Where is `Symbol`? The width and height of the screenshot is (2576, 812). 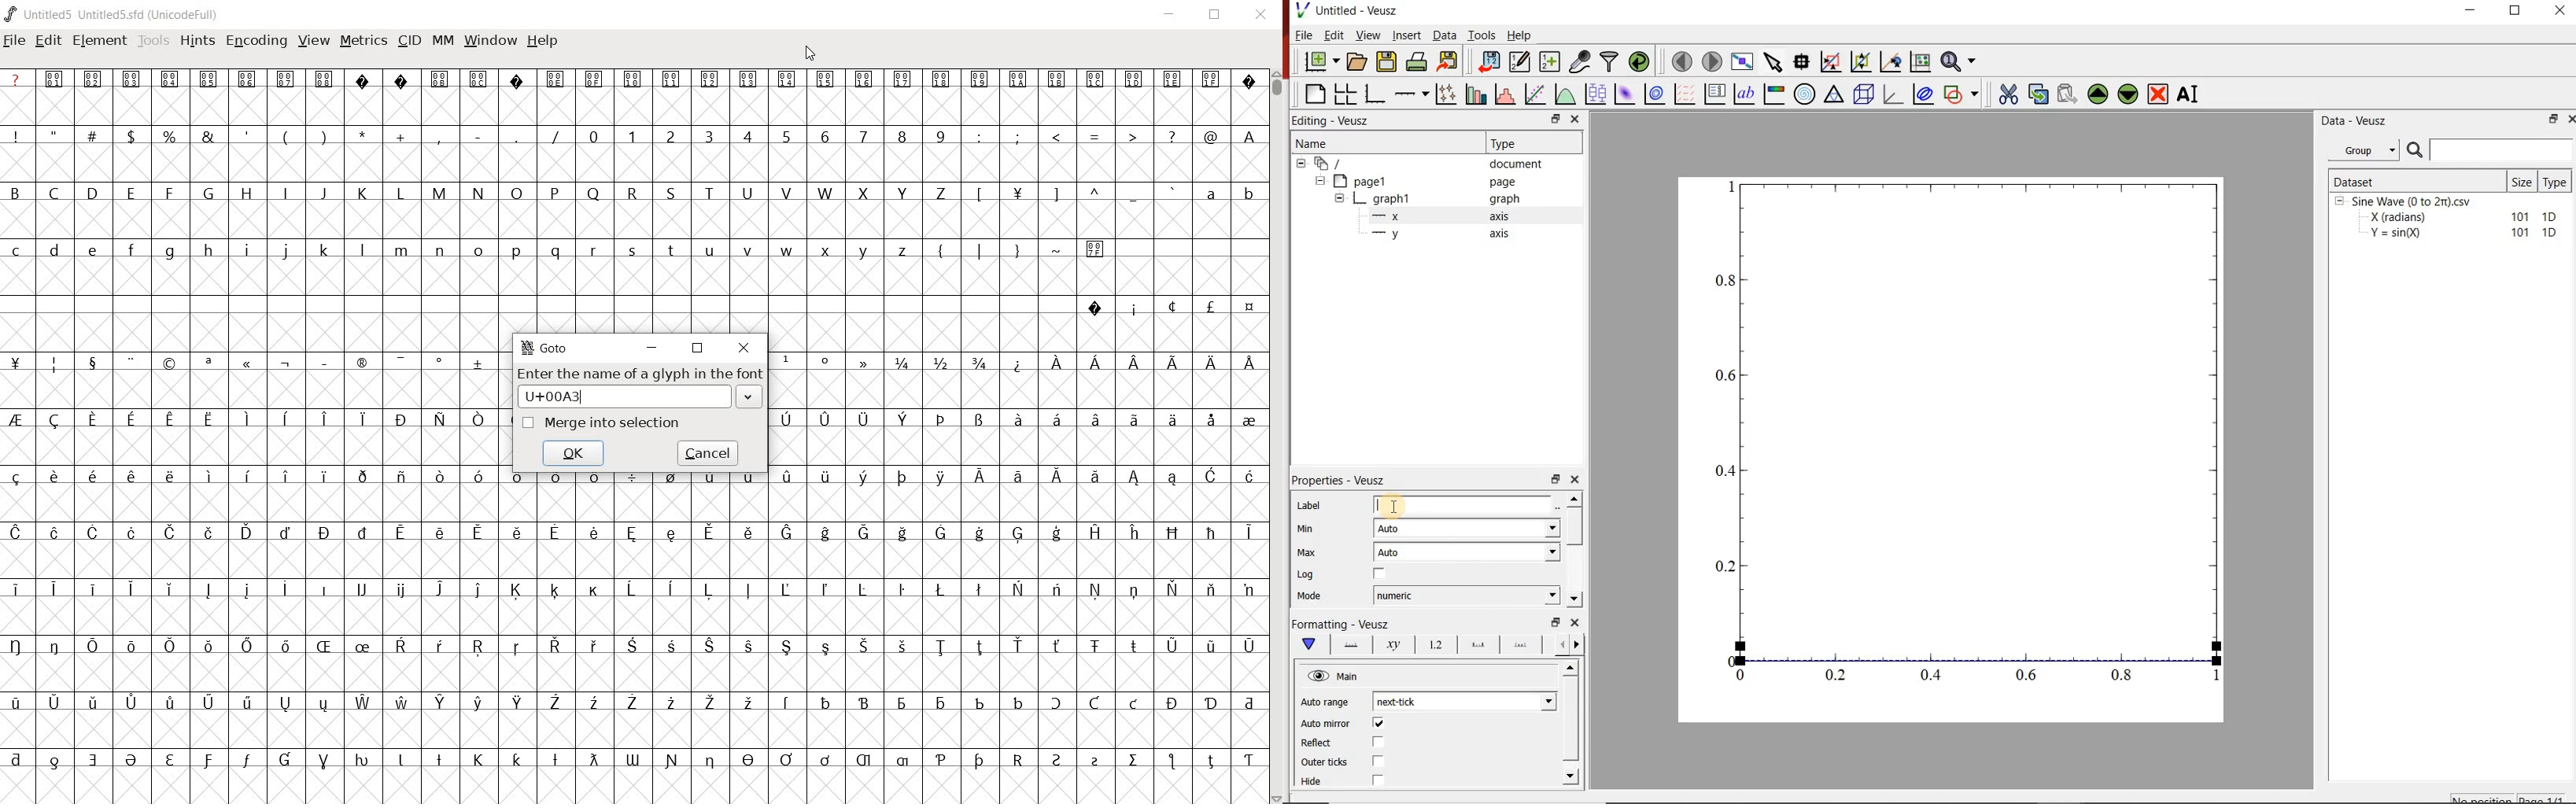 Symbol is located at coordinates (441, 703).